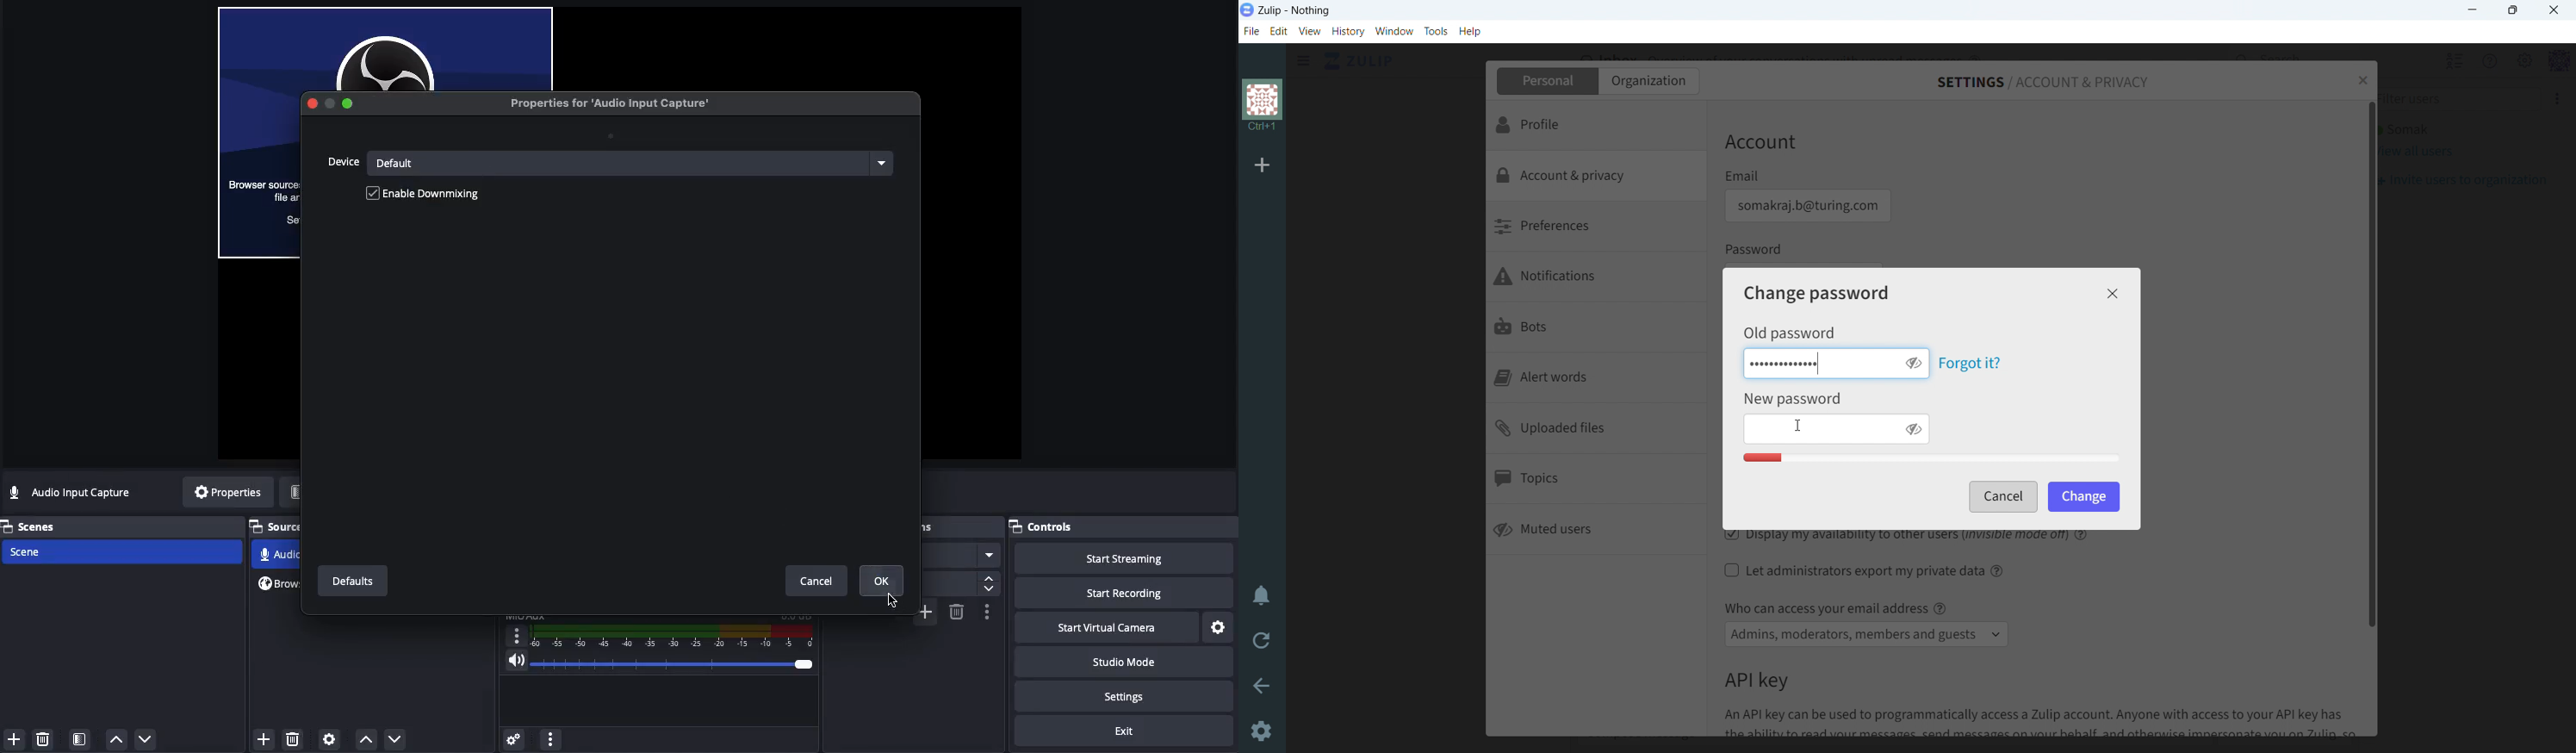 The width and height of the screenshot is (2576, 756). What do you see at coordinates (1761, 144) in the screenshot?
I see `Account` at bounding box center [1761, 144].